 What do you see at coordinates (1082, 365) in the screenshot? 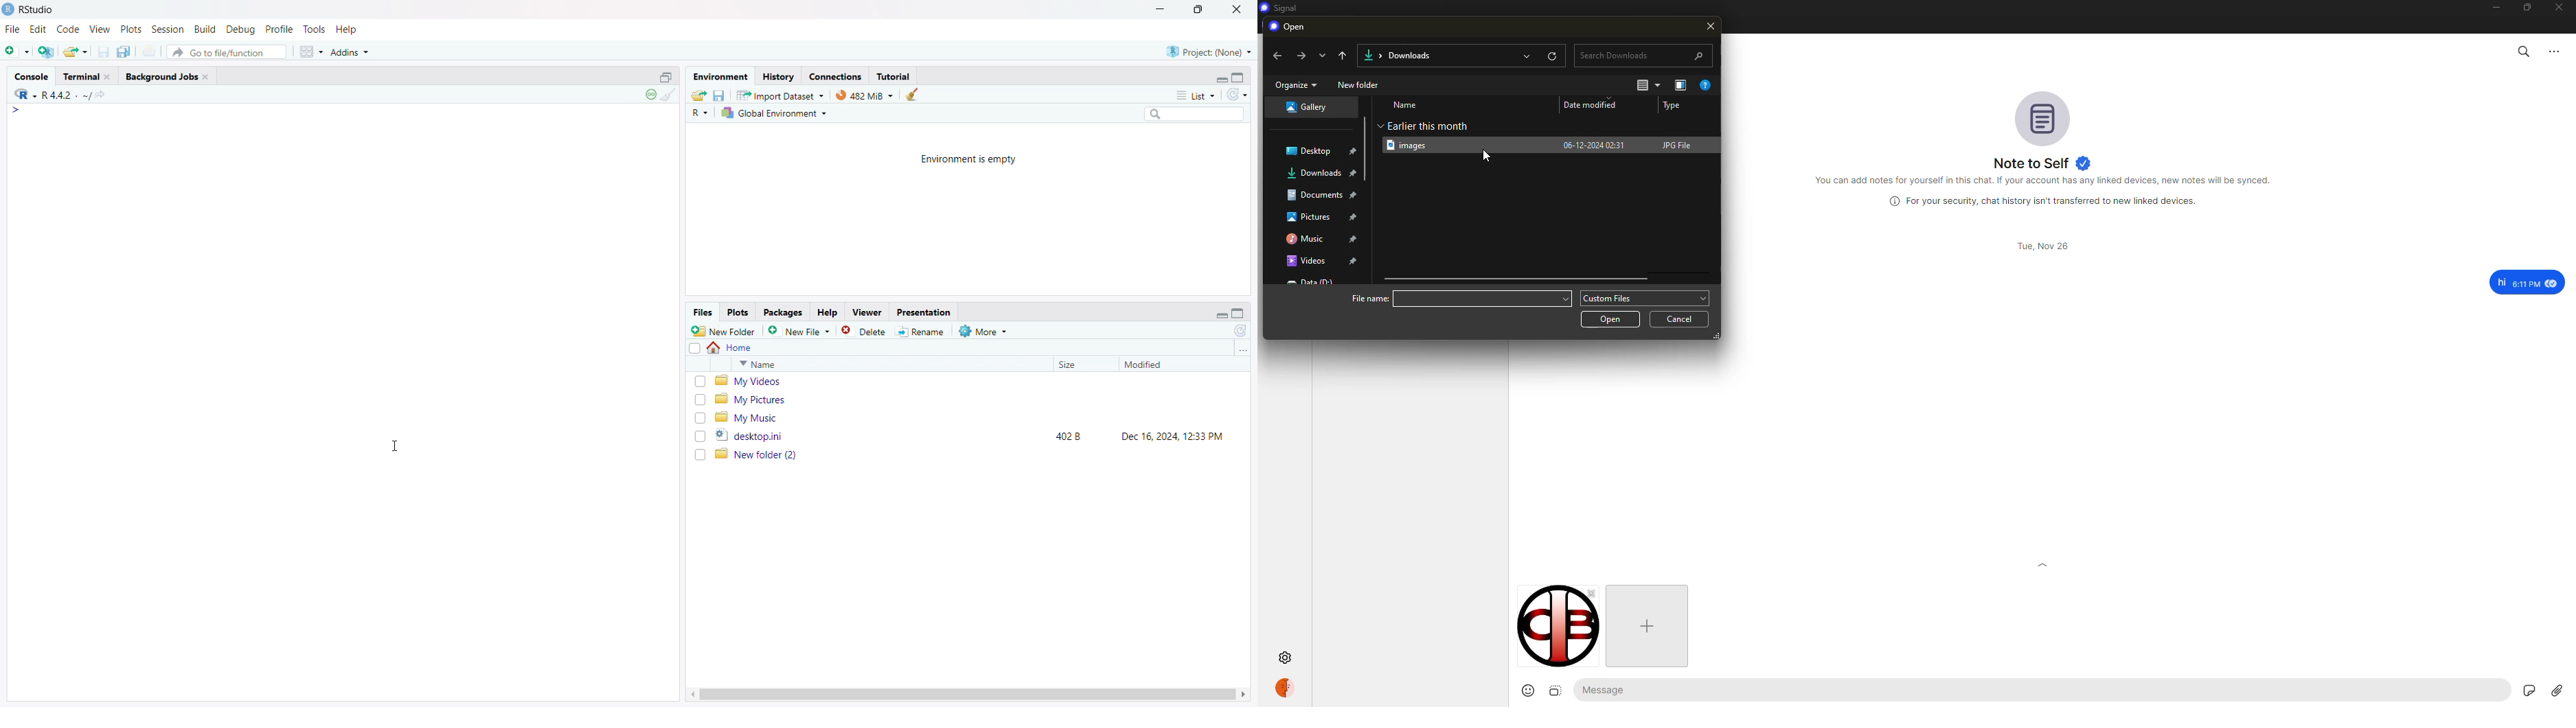
I see `size` at bounding box center [1082, 365].